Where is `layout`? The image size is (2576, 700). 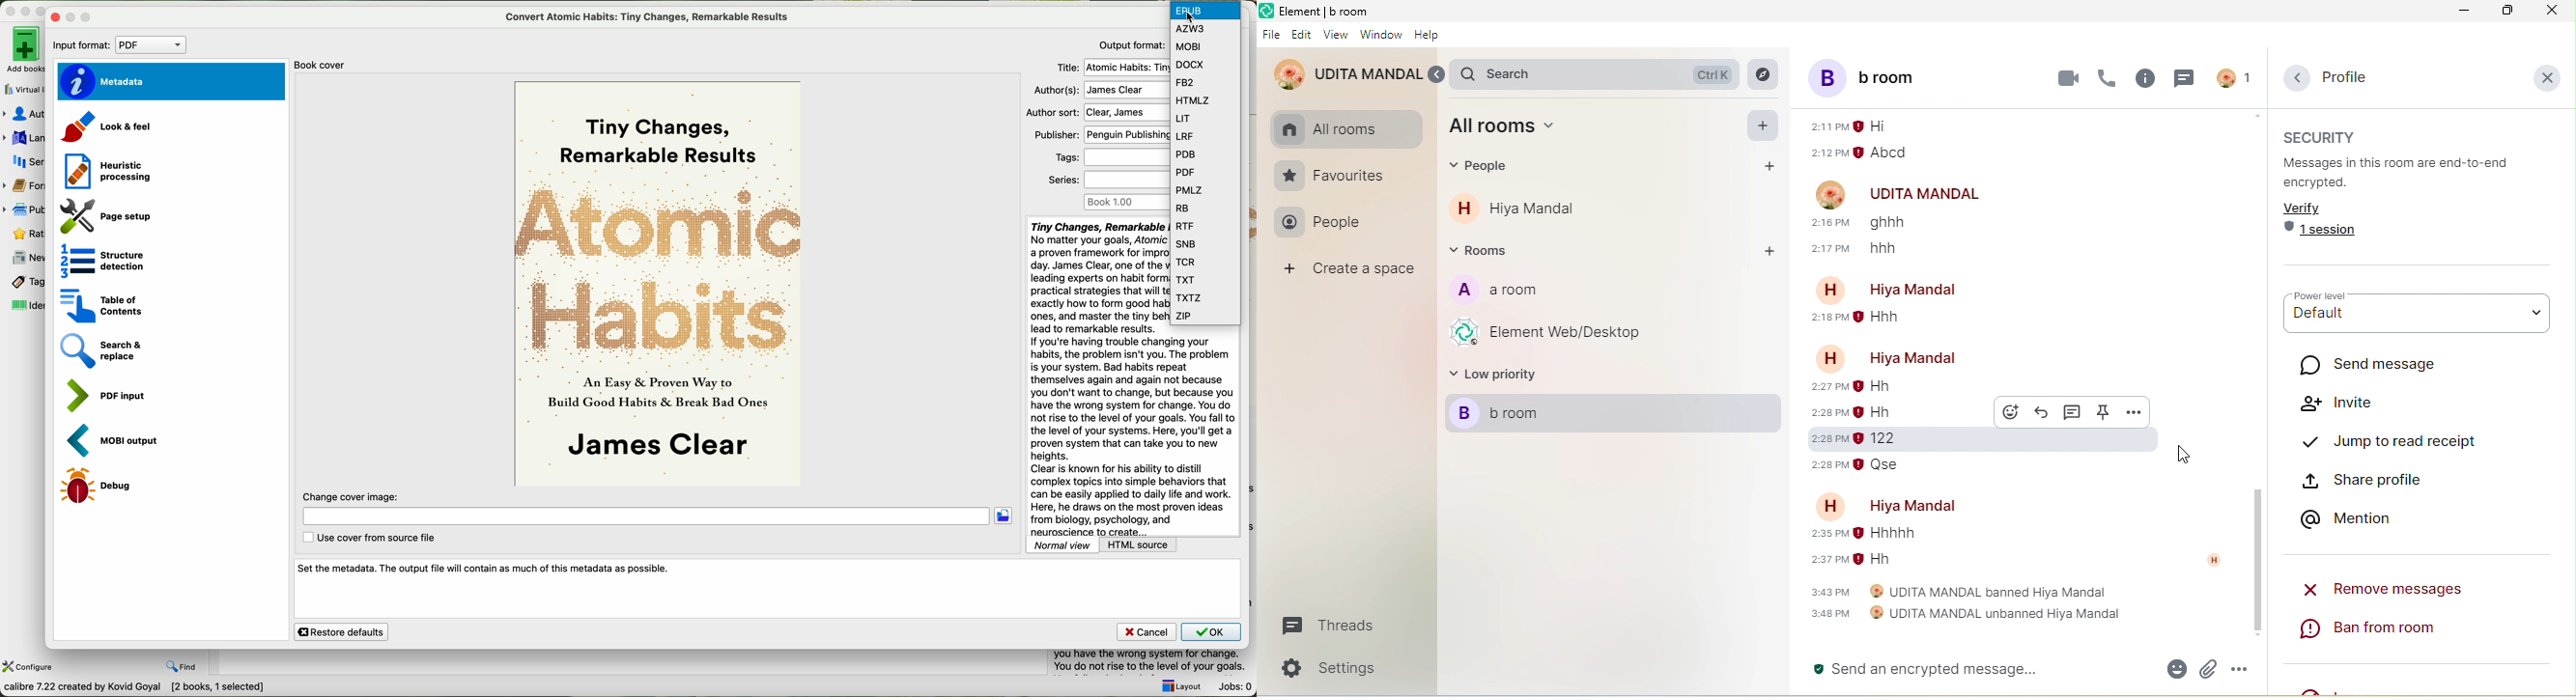
layout is located at coordinates (1181, 686).